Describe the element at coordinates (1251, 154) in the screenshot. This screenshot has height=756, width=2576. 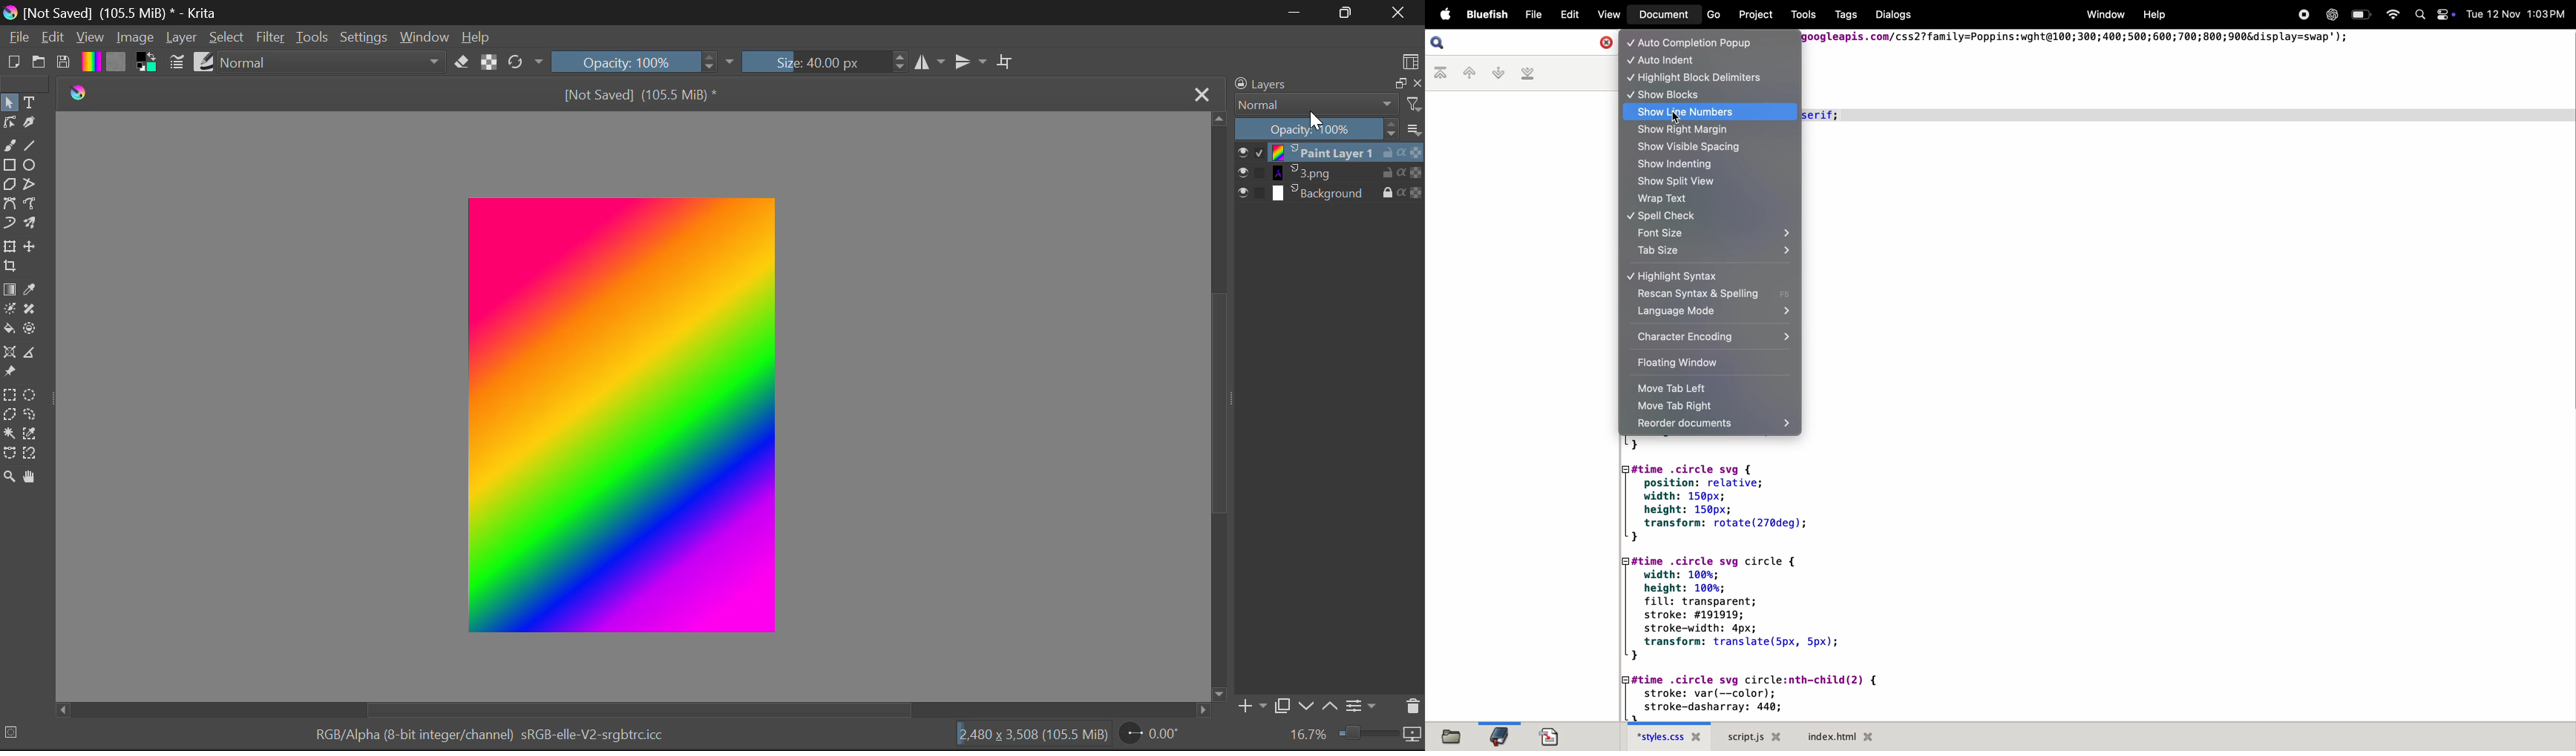
I see `show or hide layer` at that location.